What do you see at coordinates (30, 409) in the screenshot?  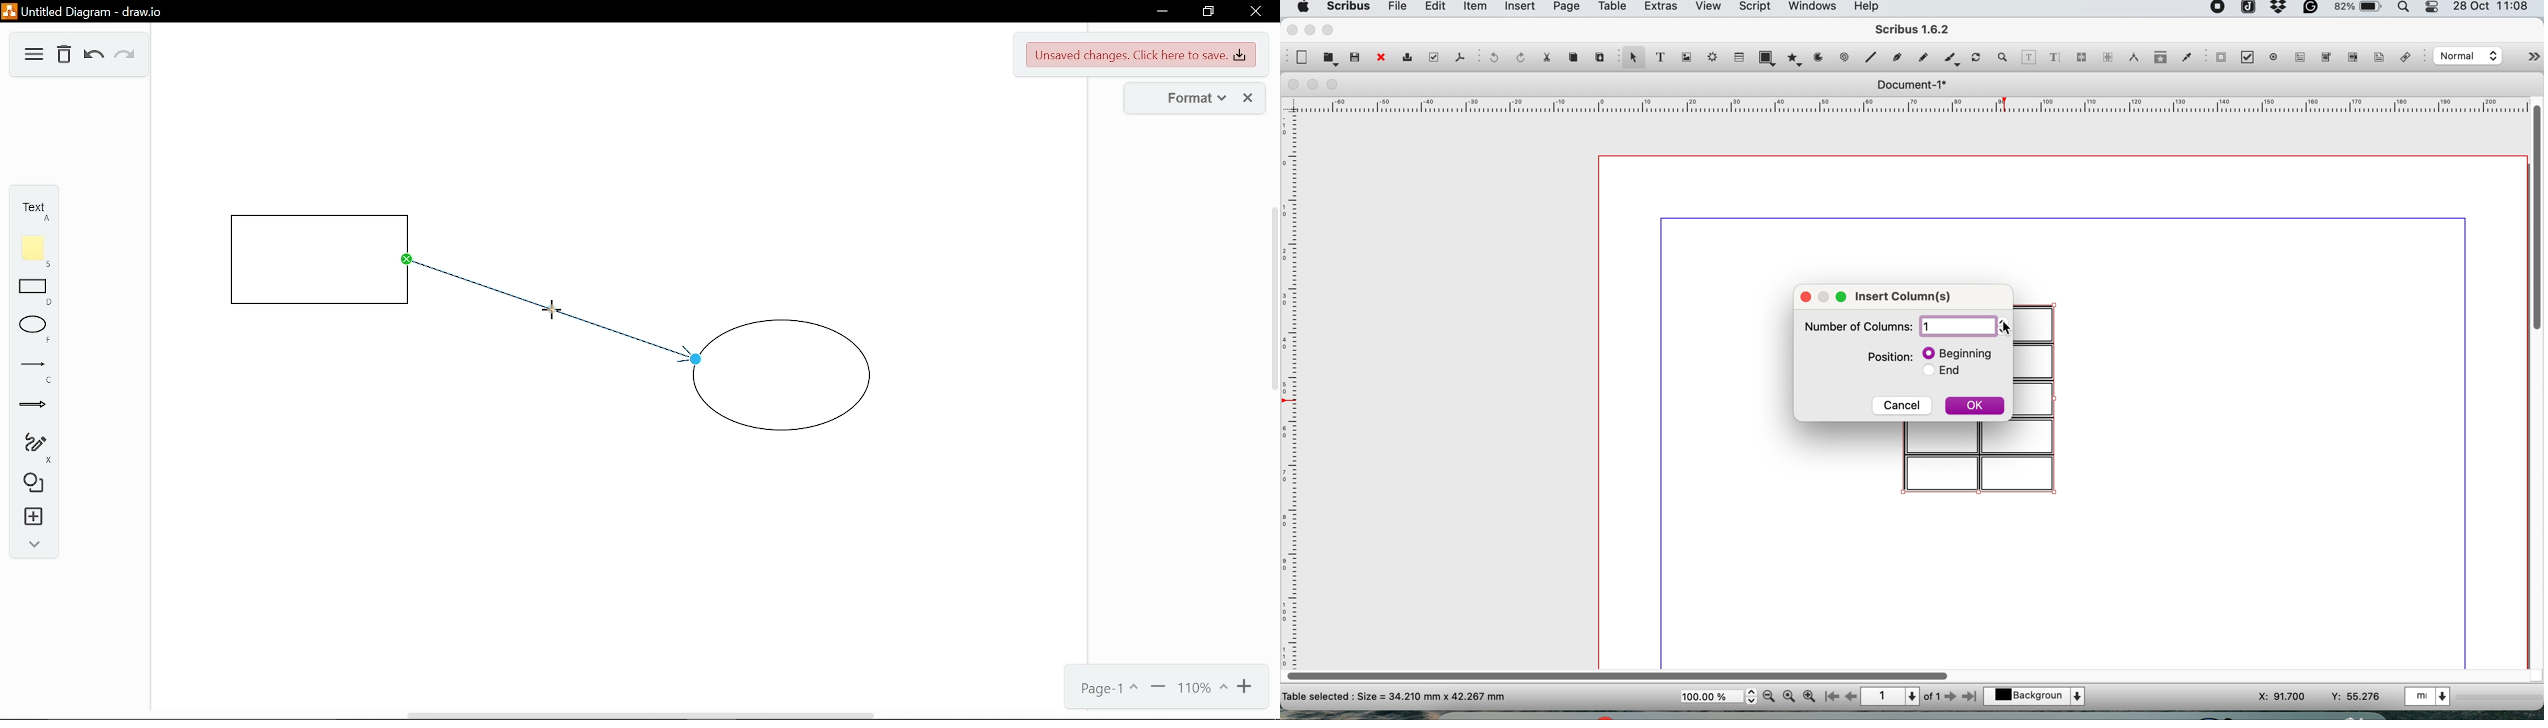 I see `Arrow` at bounding box center [30, 409].